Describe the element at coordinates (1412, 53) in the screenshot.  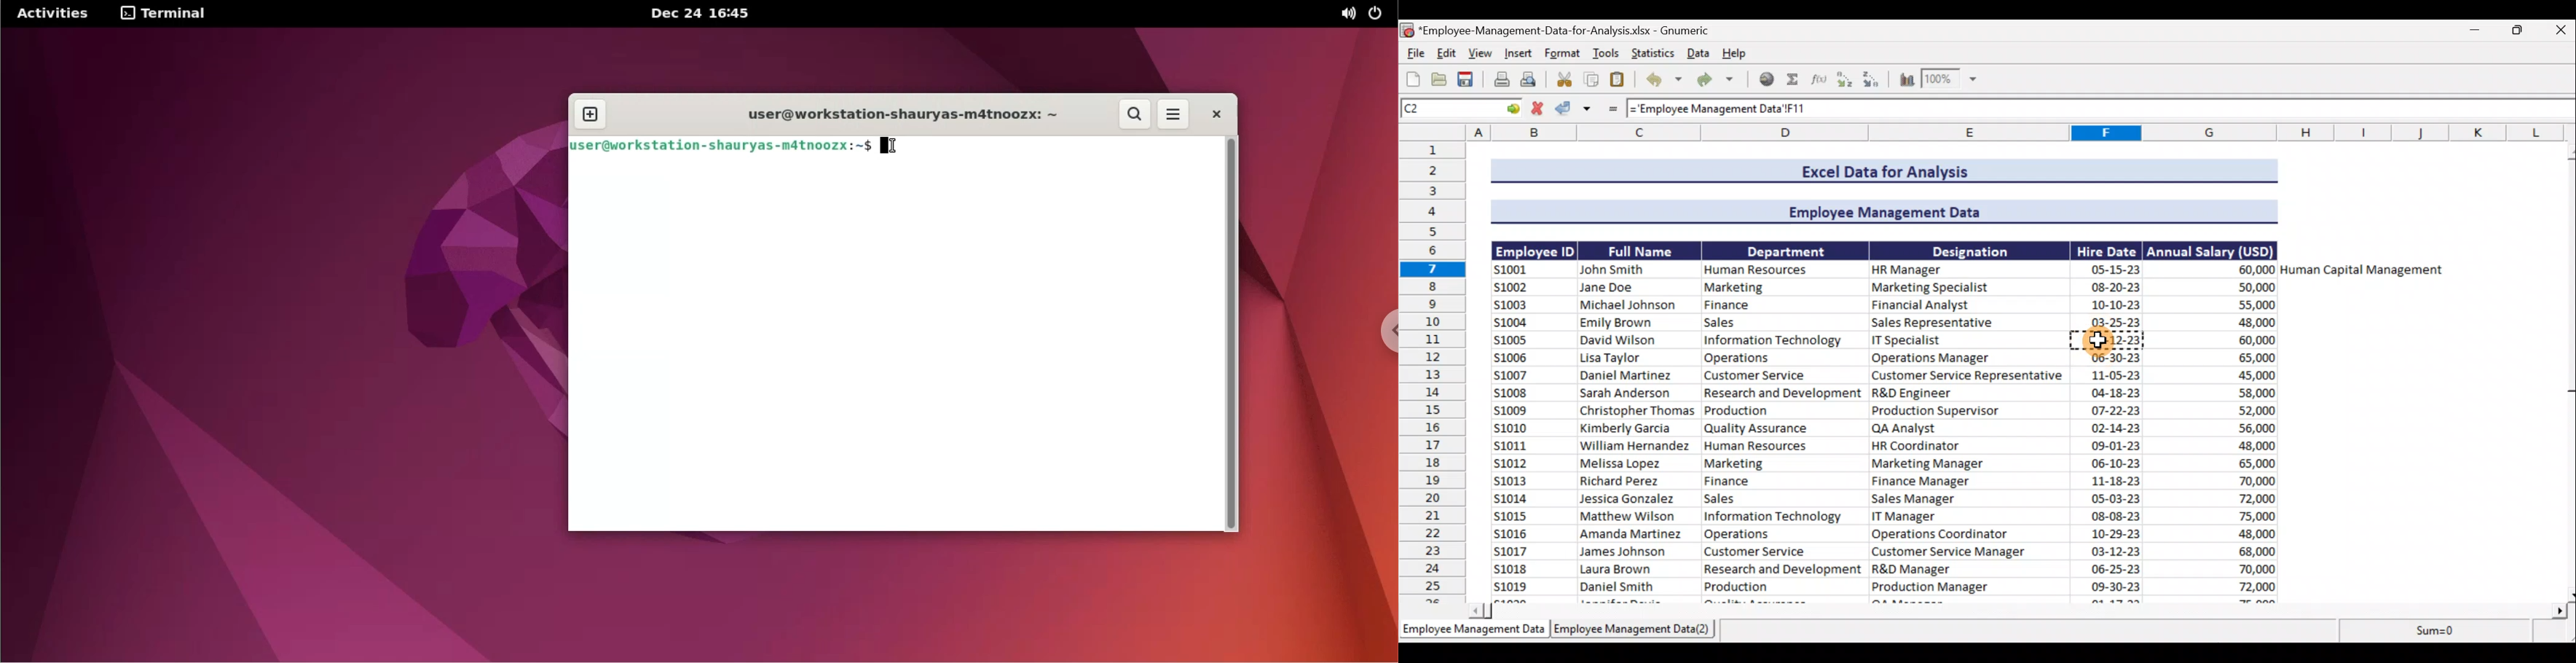
I see `File` at that location.